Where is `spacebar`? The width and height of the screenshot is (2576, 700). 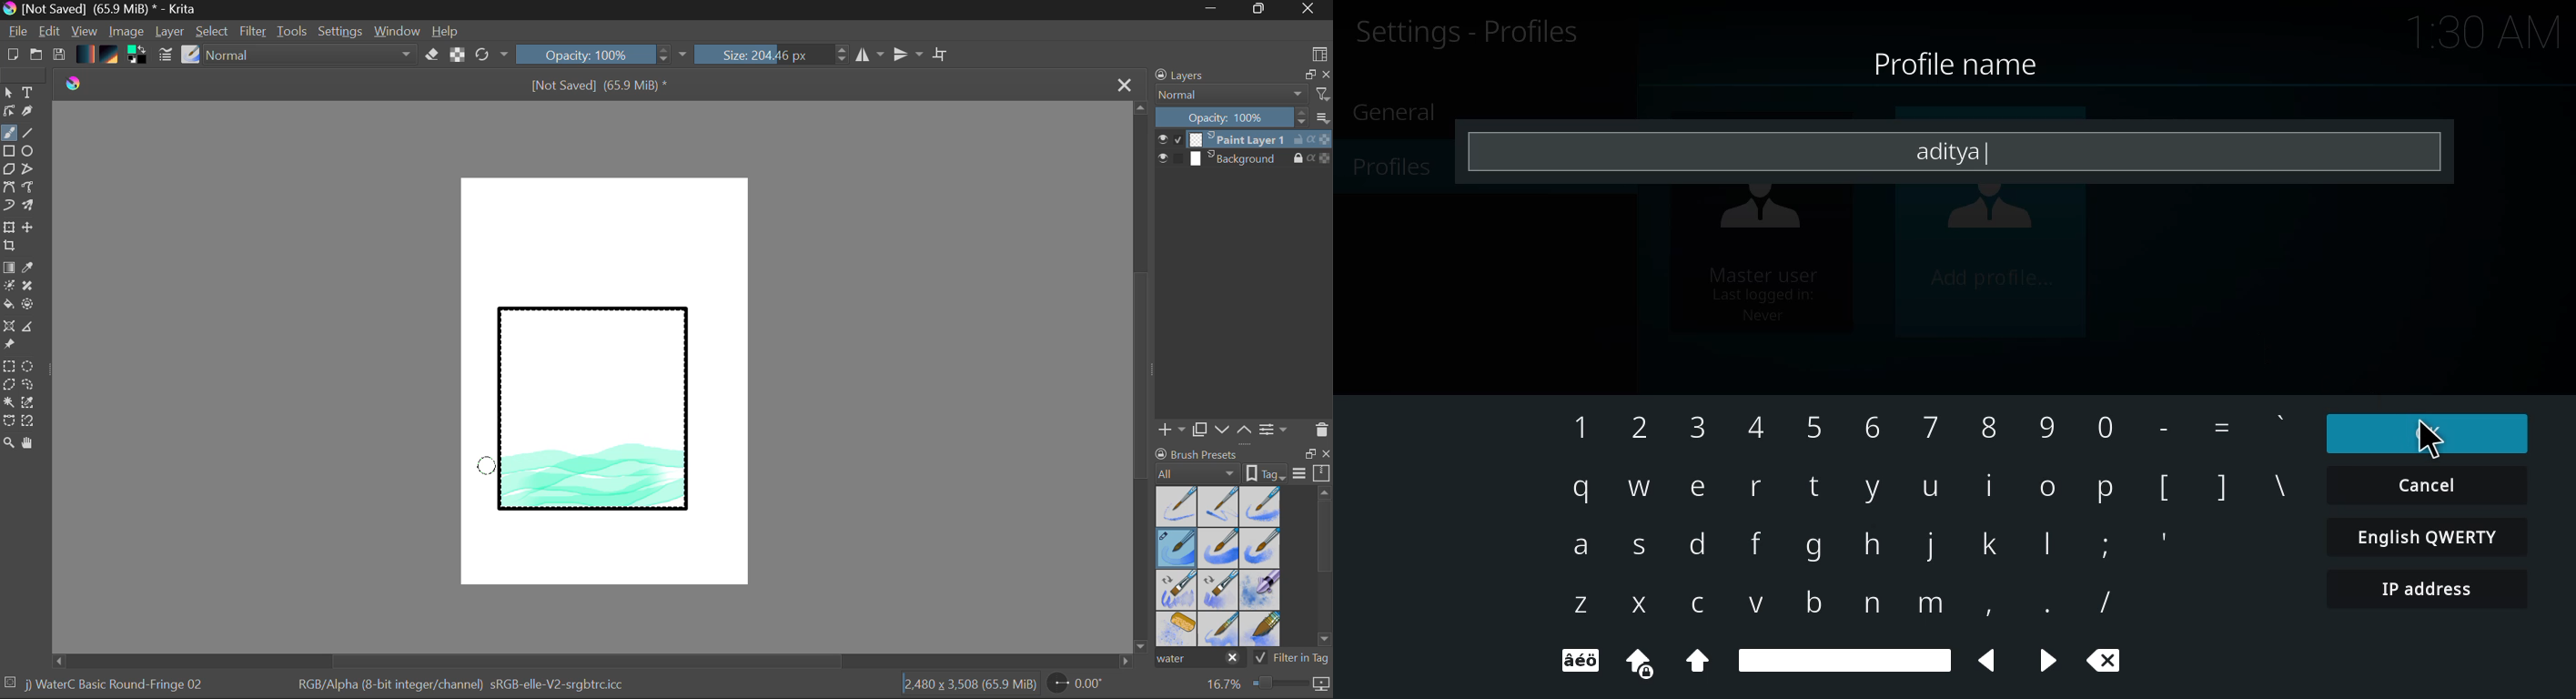 spacebar is located at coordinates (1839, 664).